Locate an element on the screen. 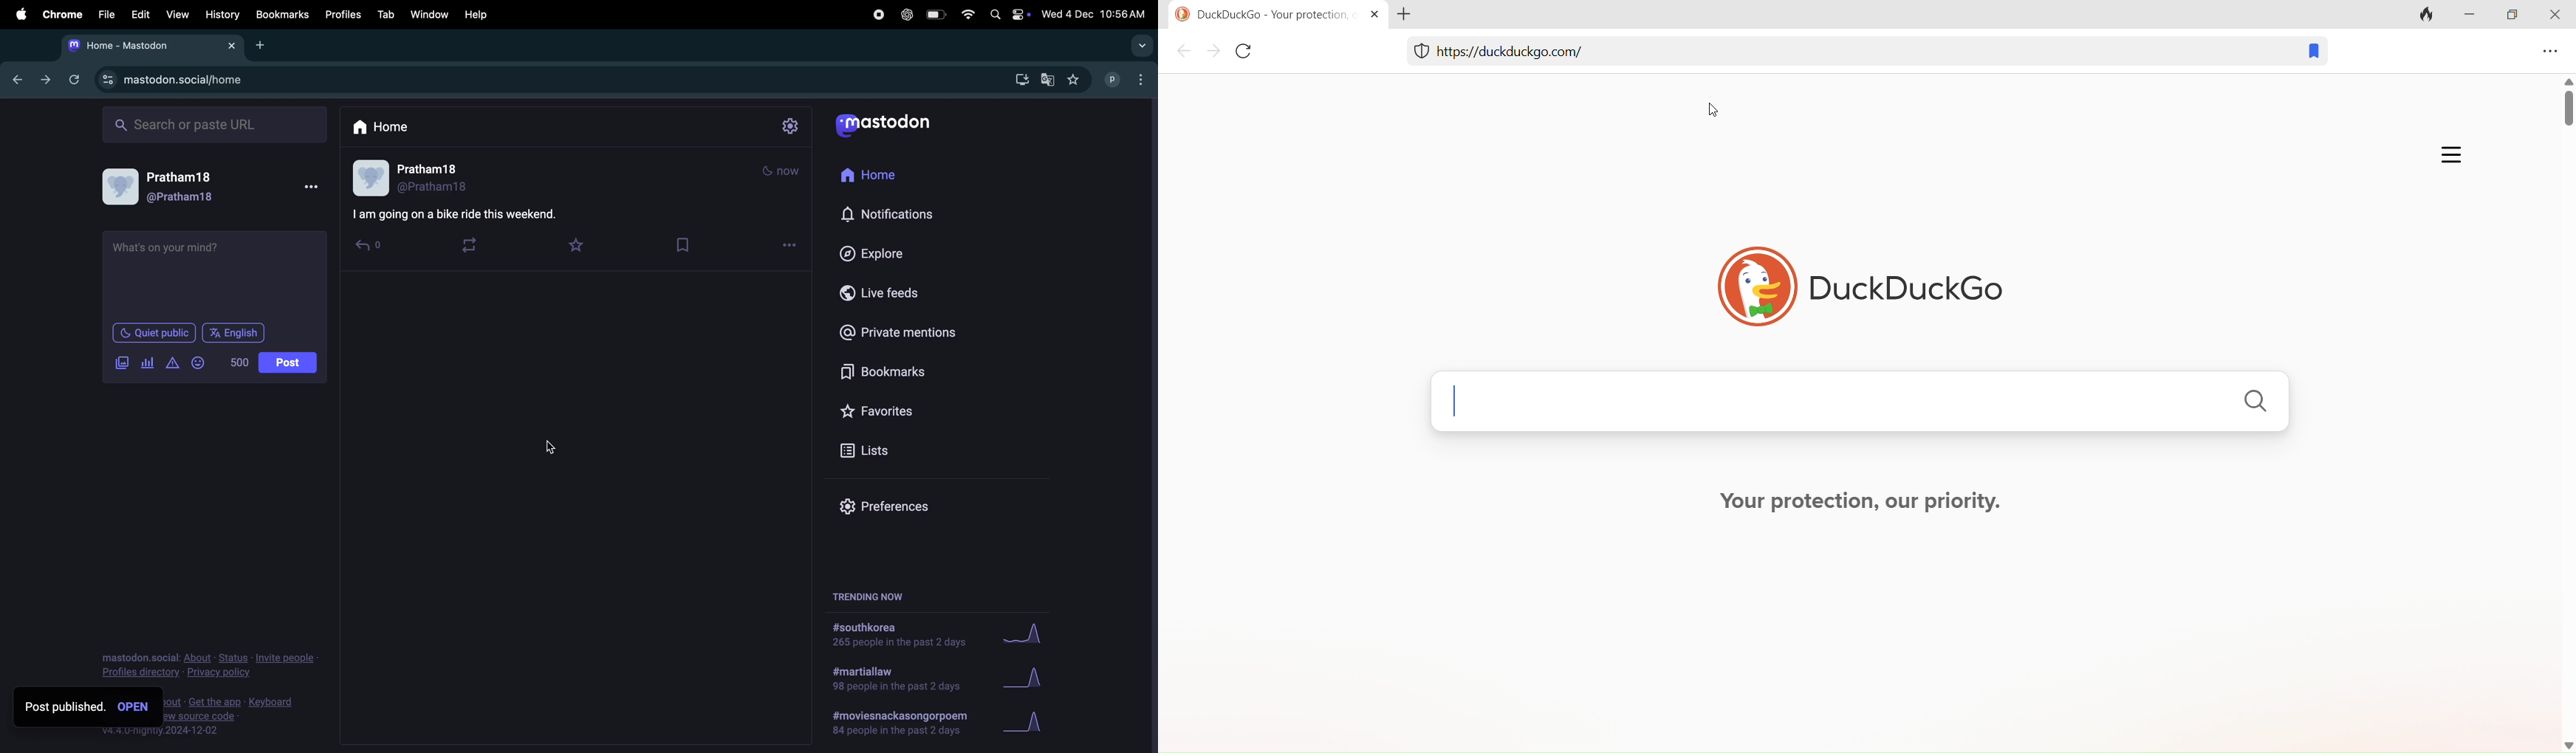 The width and height of the screenshot is (2576, 756). scroll bar is located at coordinates (2555, 403).